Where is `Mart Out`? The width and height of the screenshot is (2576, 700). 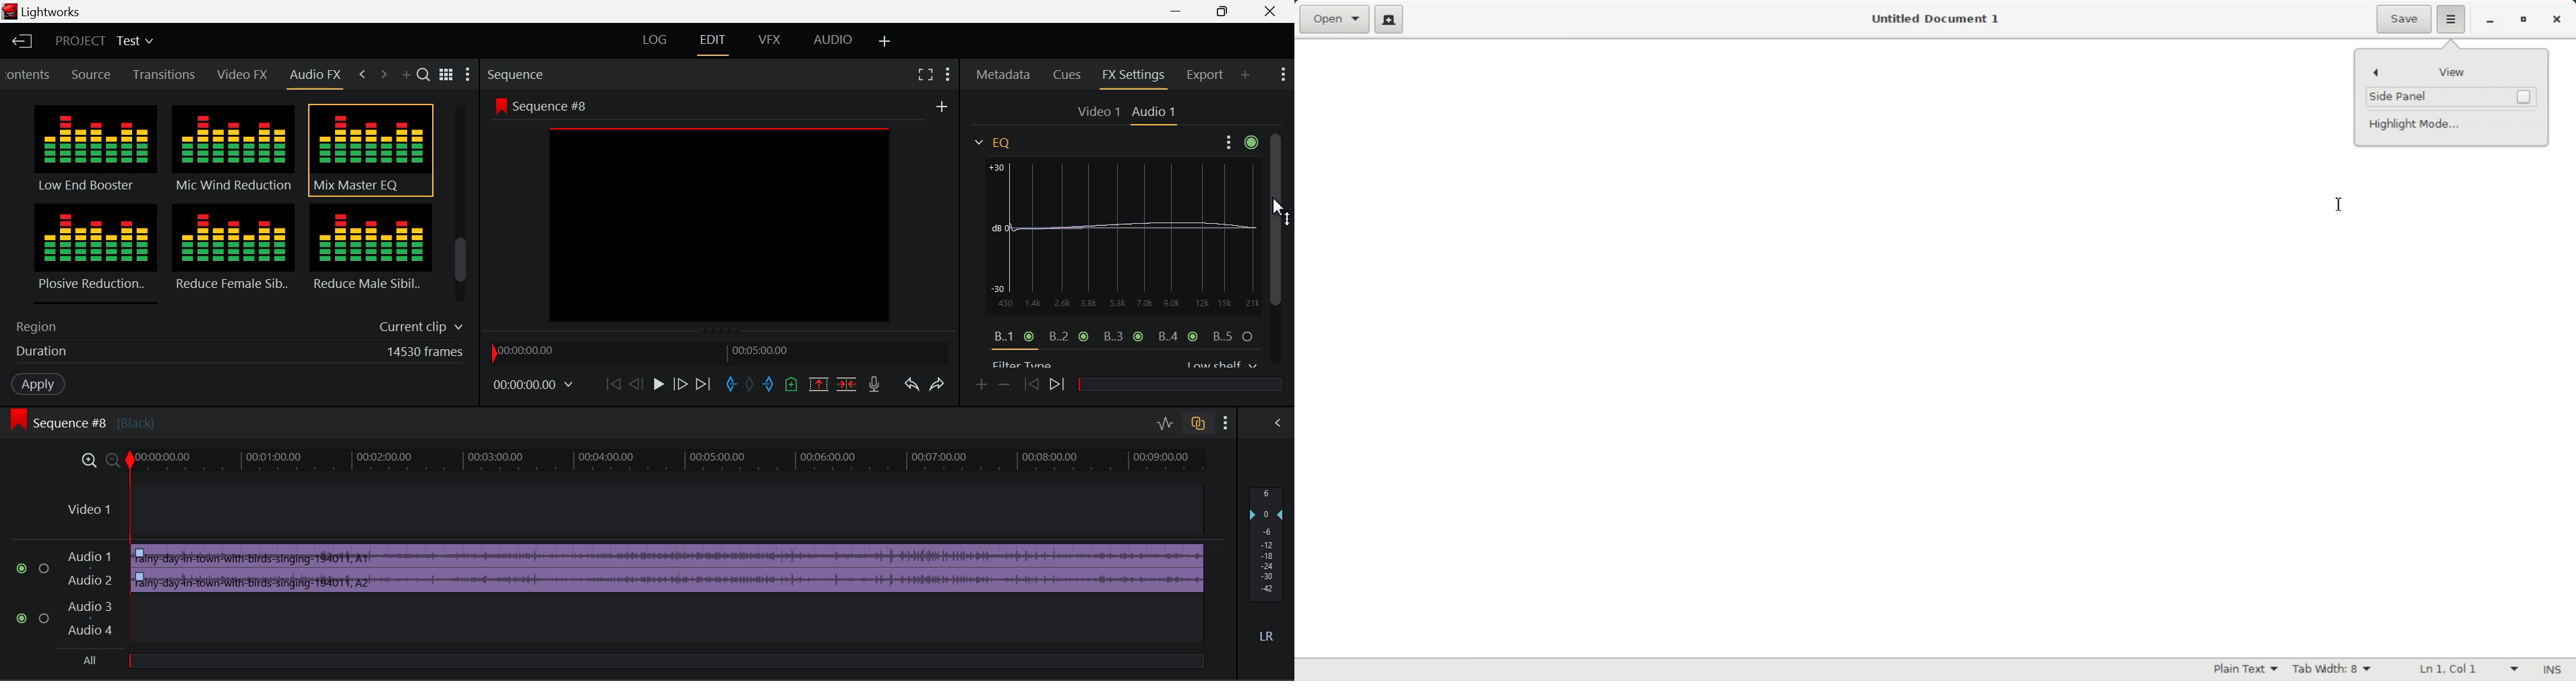
Mart Out is located at coordinates (770, 384).